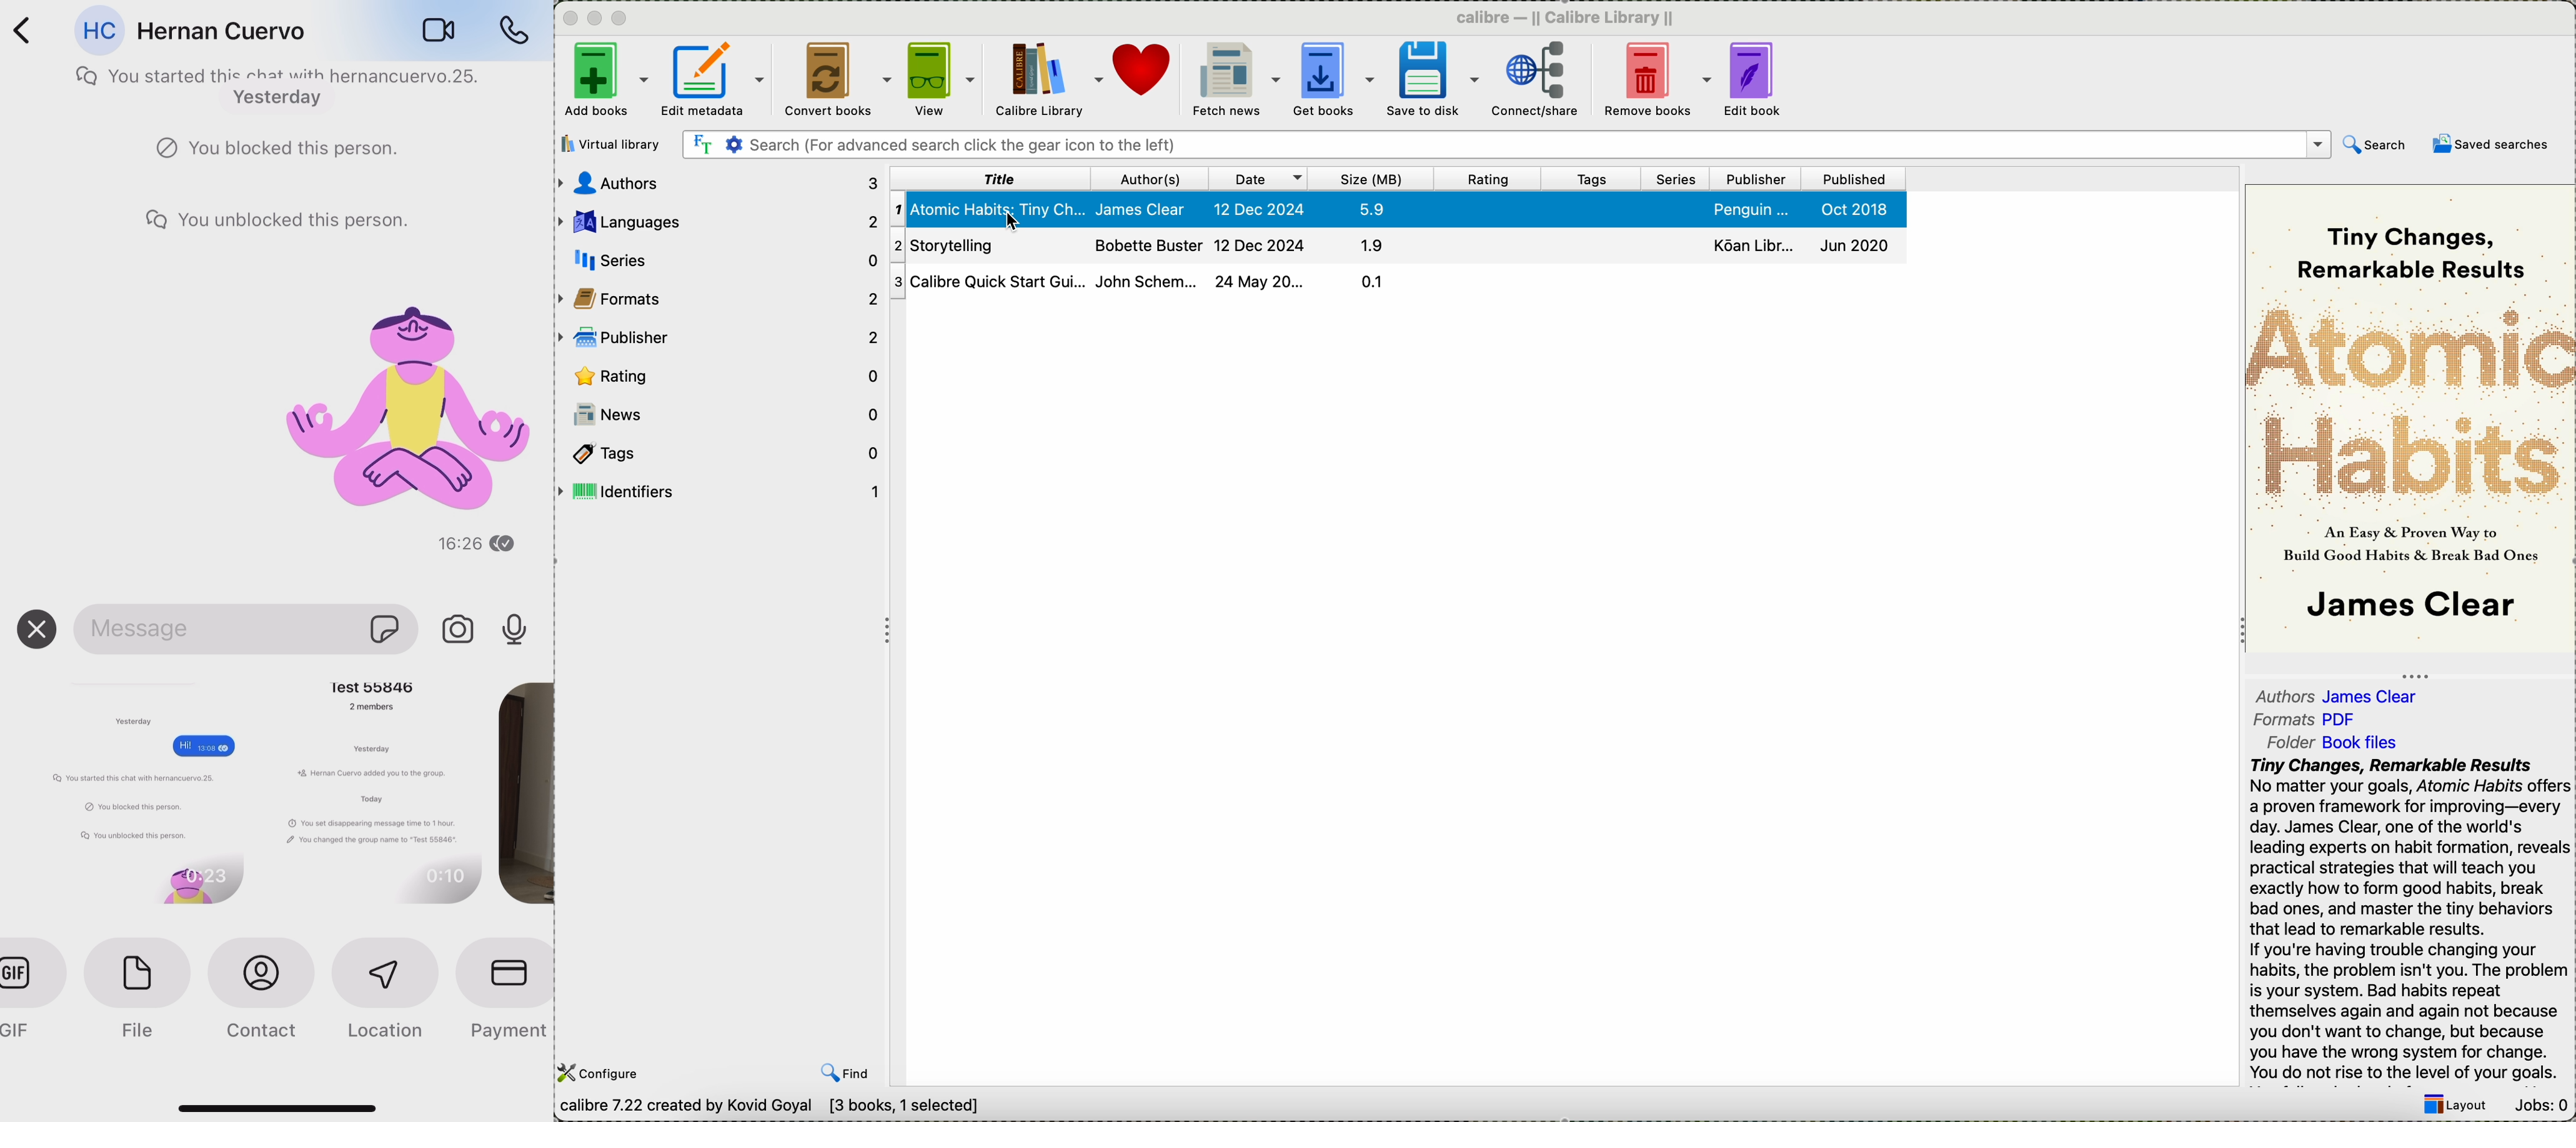  I want to click on payment button, so click(504, 993).